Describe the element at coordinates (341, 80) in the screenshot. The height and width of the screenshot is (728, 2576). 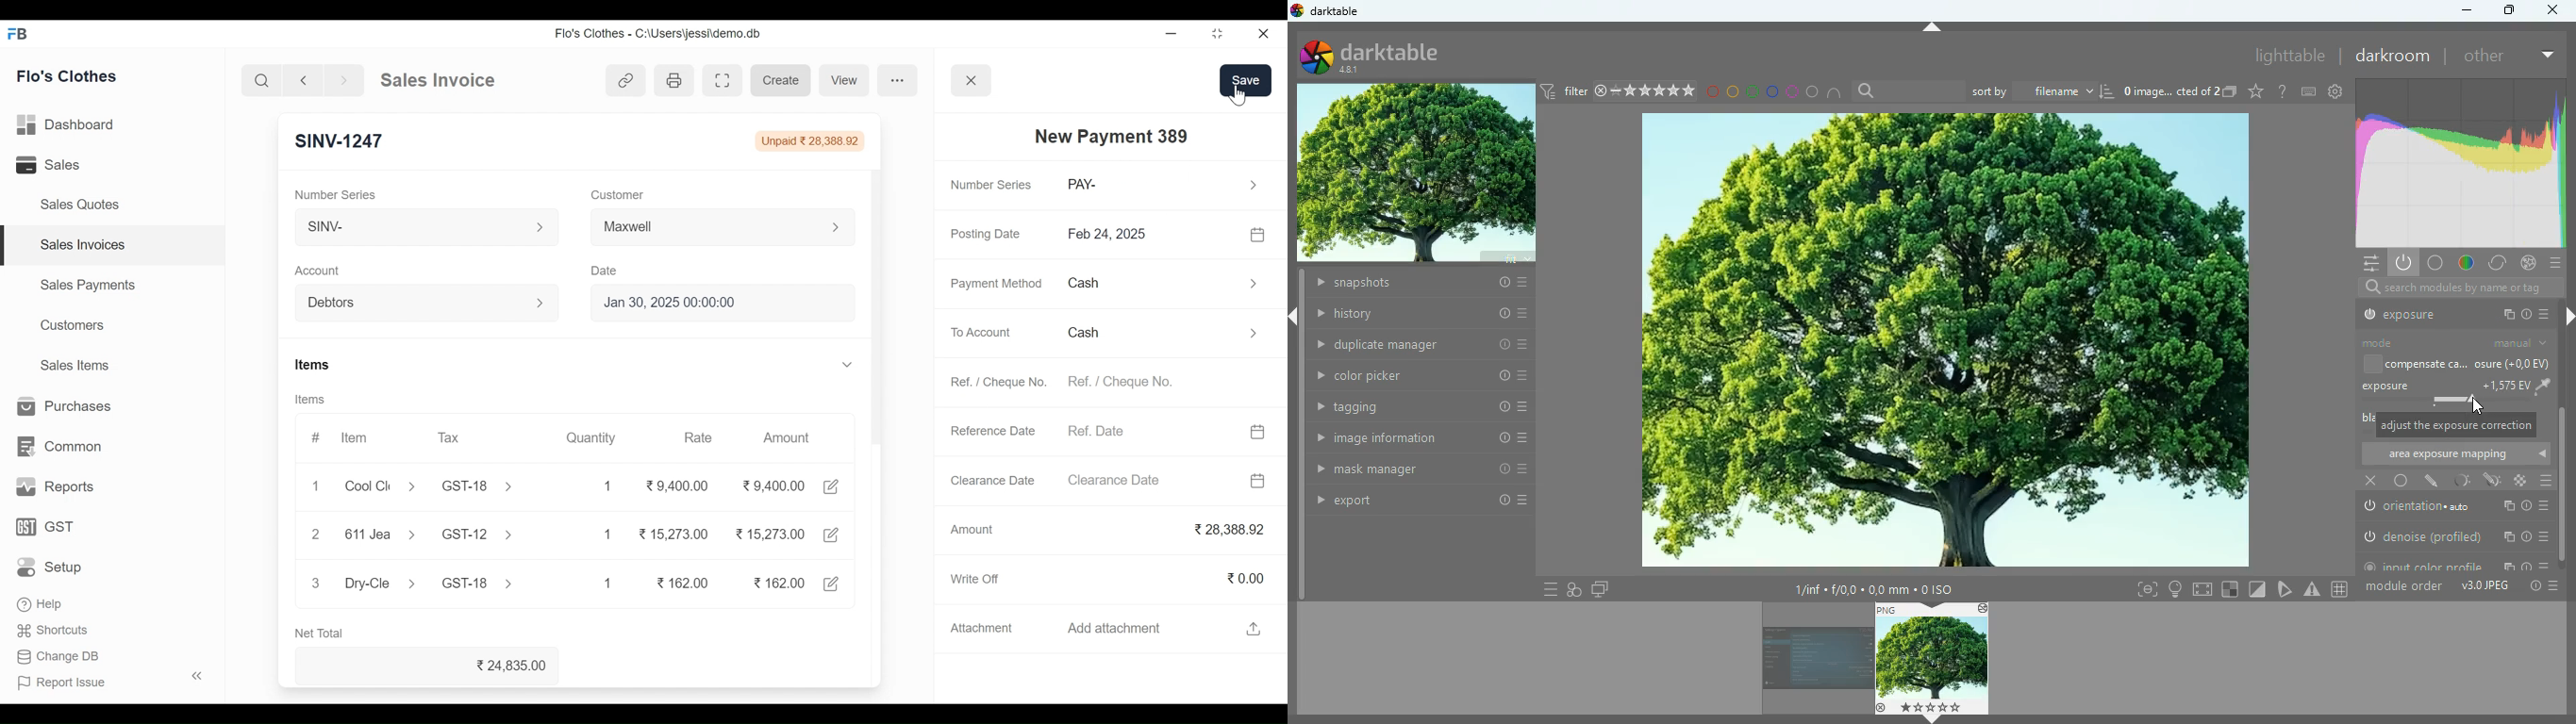
I see `Go Forward` at that location.